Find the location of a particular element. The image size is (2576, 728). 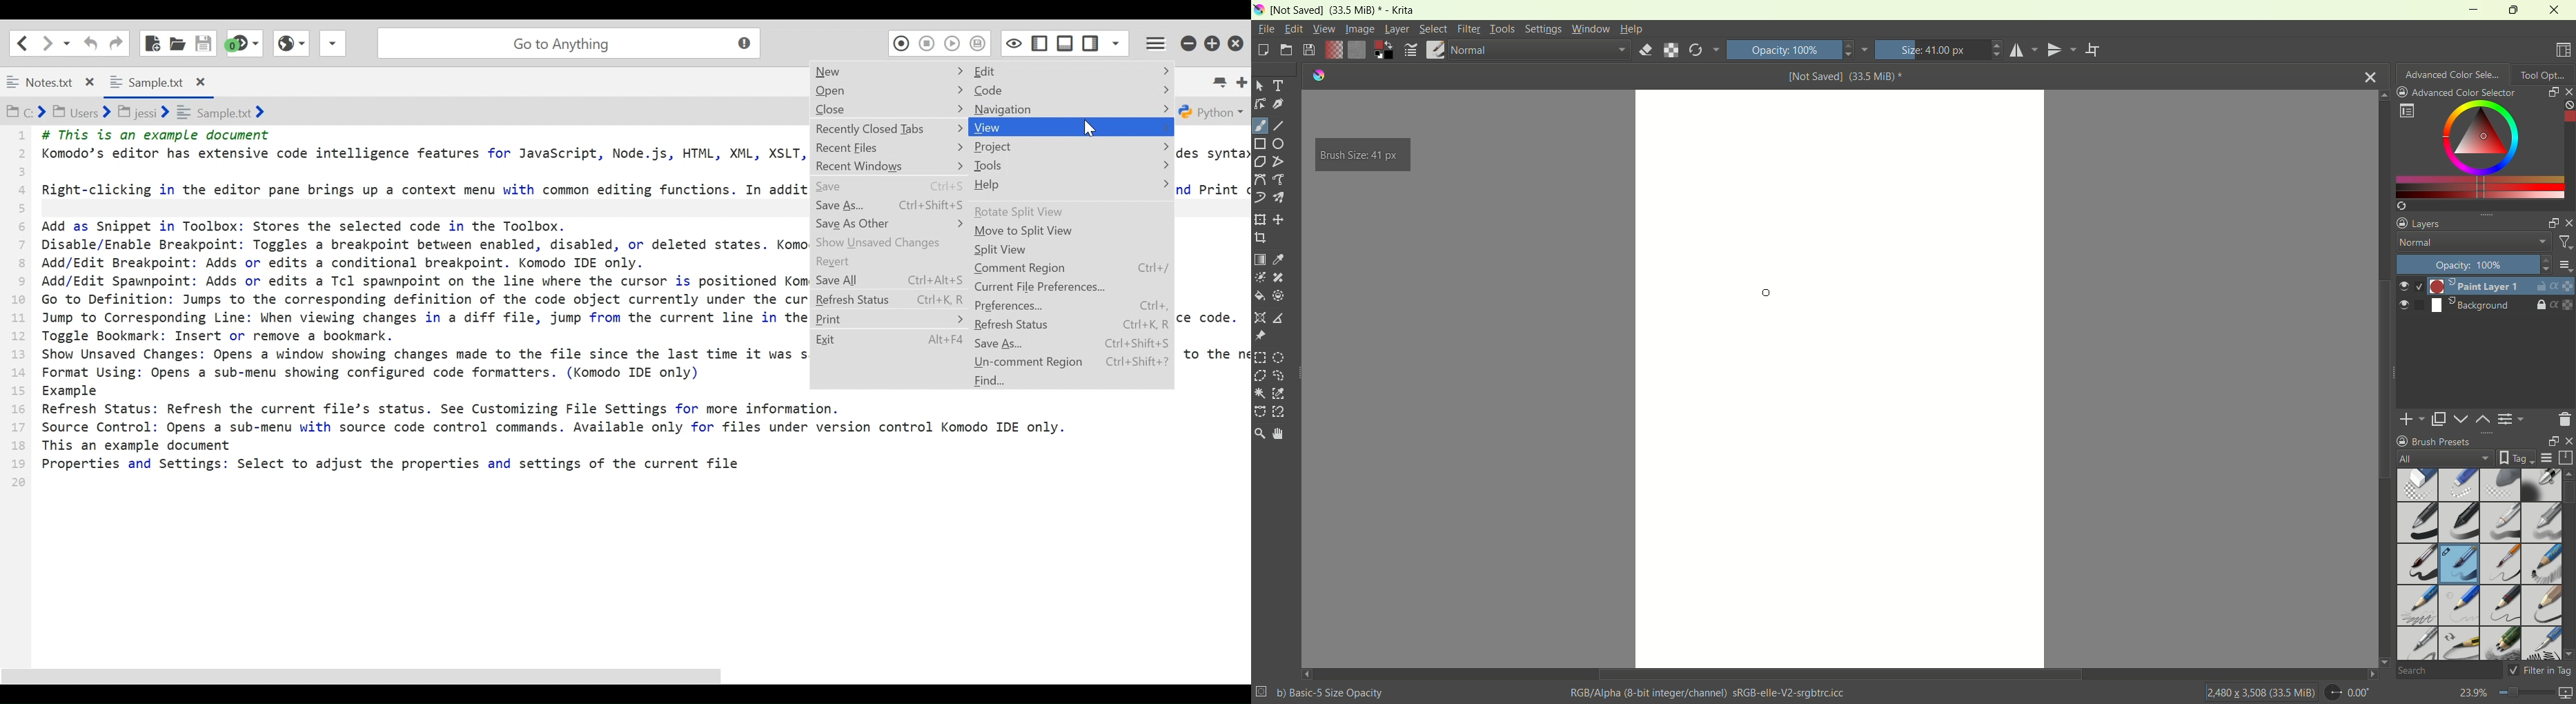

Play Last Macro is located at coordinates (953, 43).